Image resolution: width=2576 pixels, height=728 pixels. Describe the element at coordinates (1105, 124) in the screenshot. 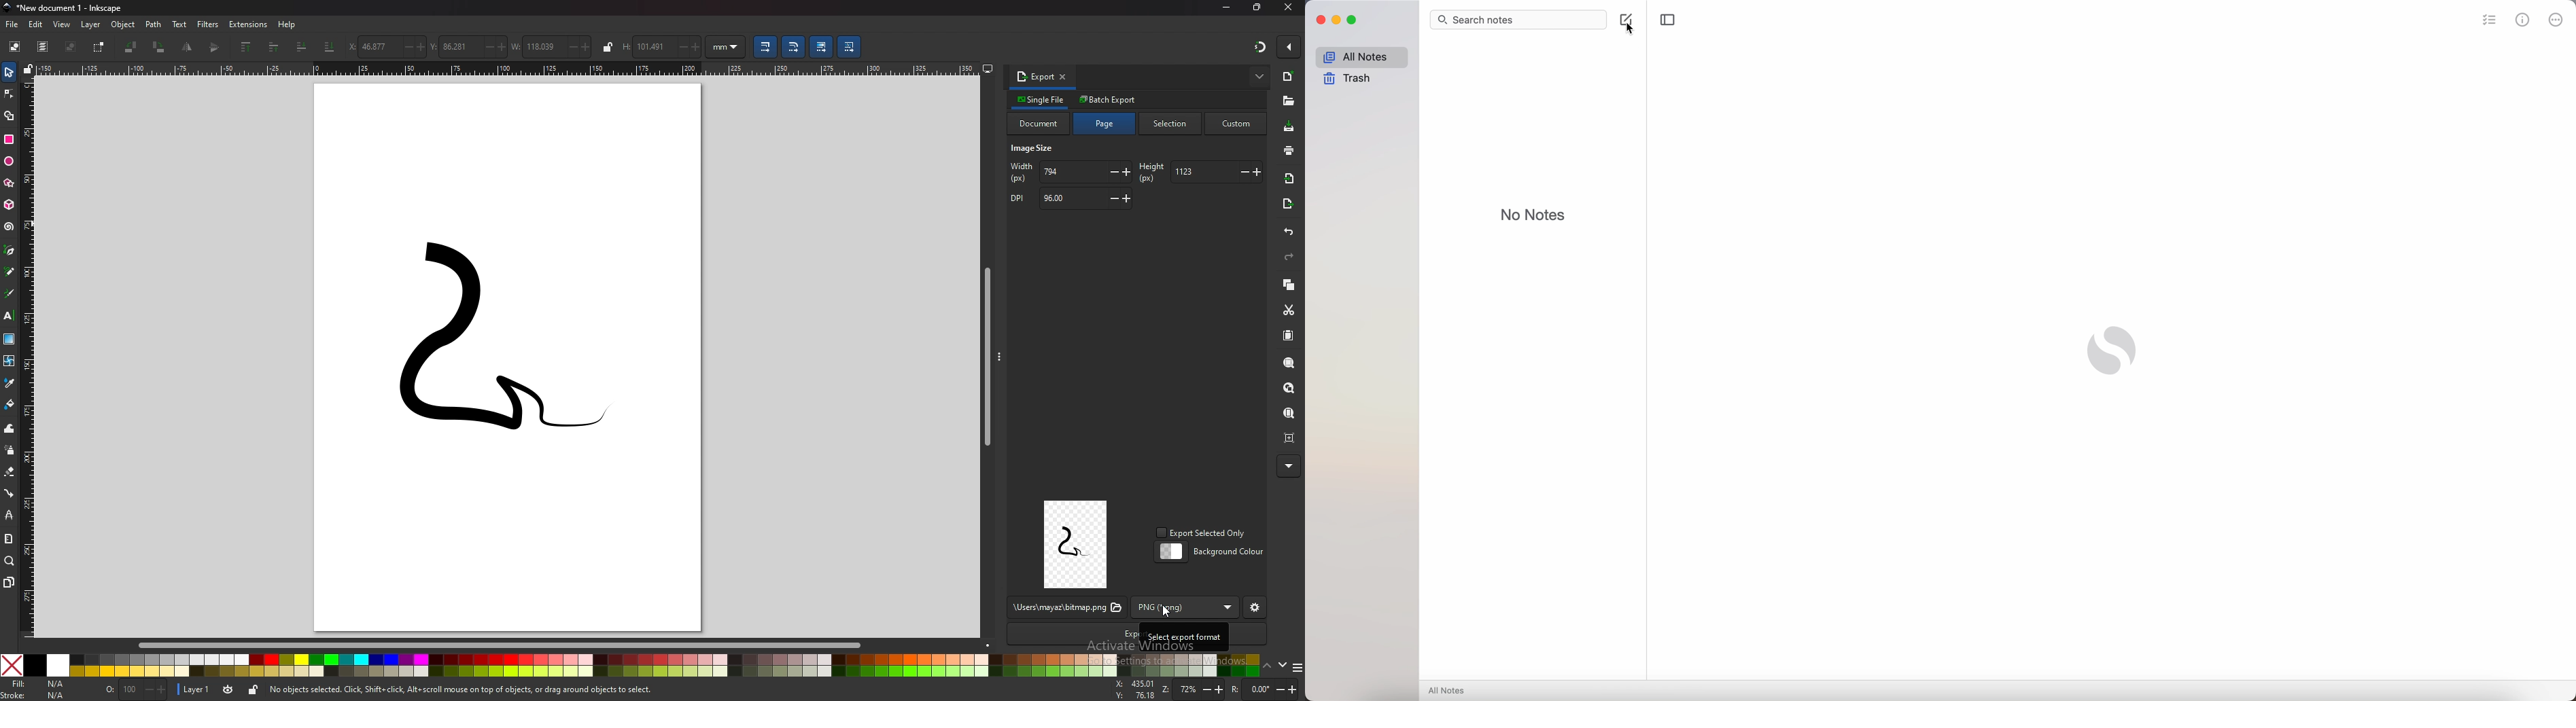

I see `page` at that location.